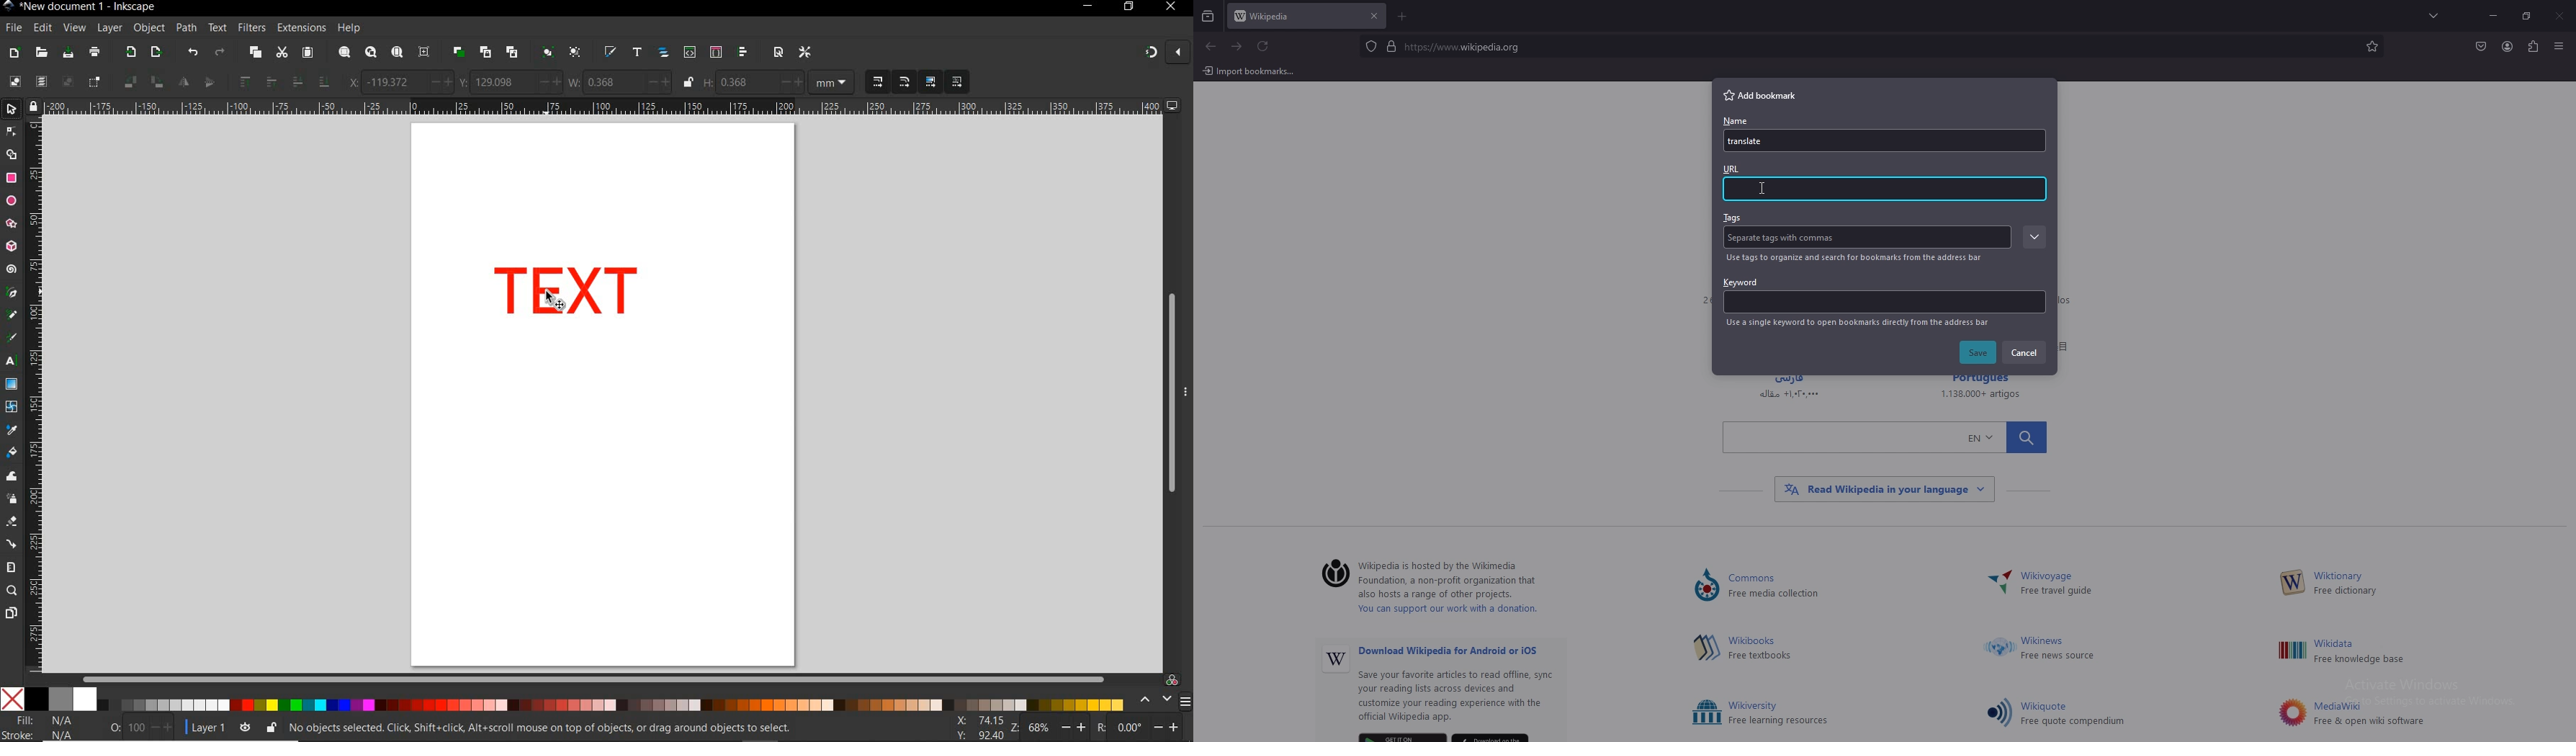  I want to click on NOTHING SELECTED, so click(142, 730).